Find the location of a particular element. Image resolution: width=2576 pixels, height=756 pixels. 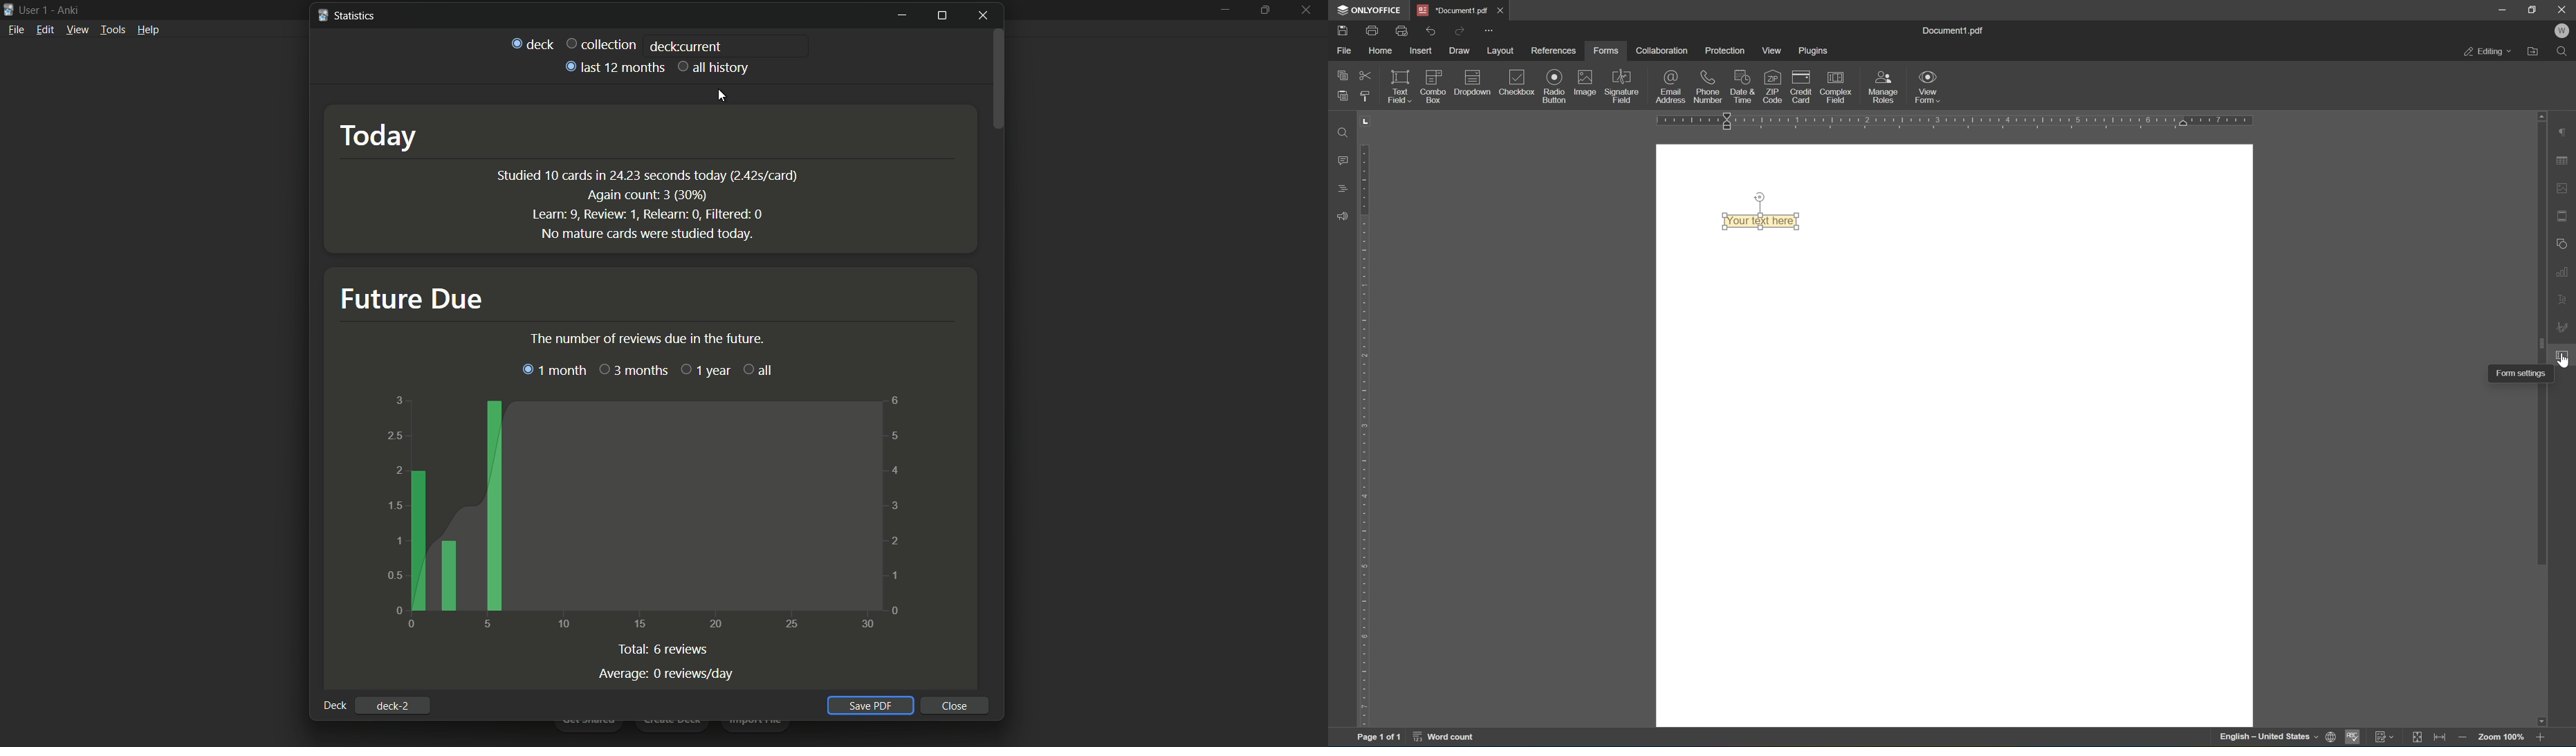

file is located at coordinates (1343, 50).